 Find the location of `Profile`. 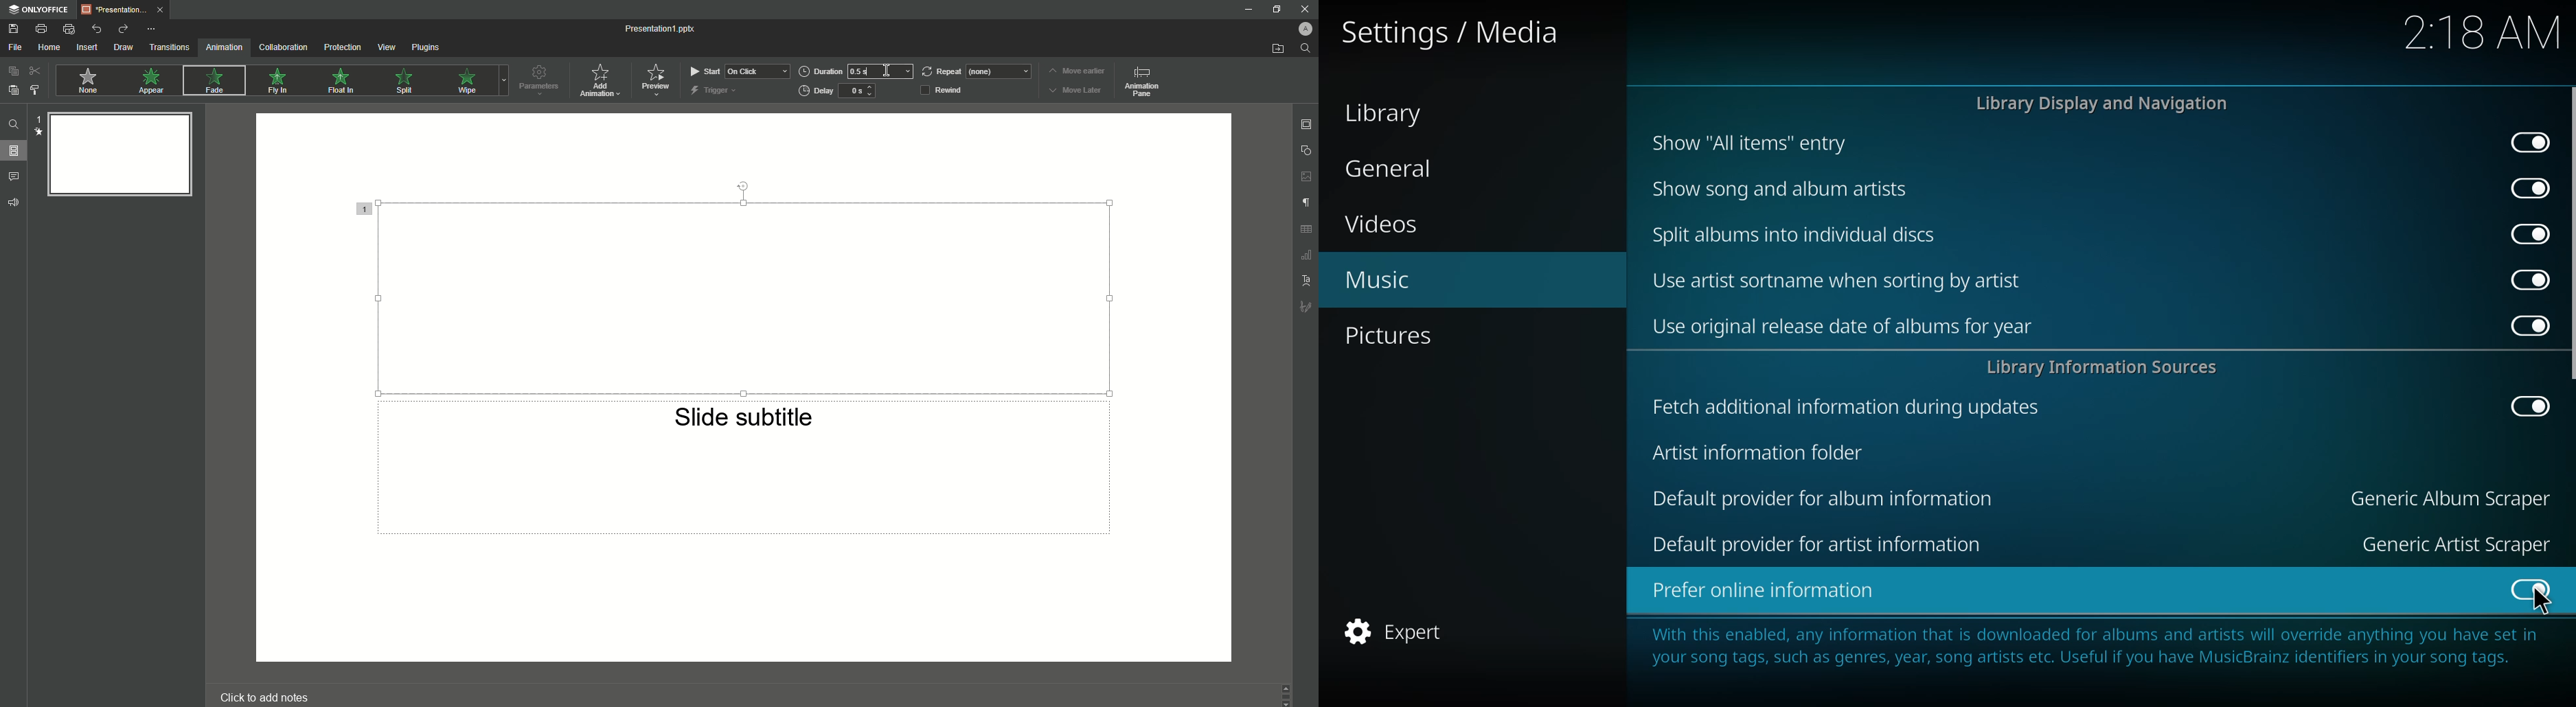

Profile is located at coordinates (1304, 29).